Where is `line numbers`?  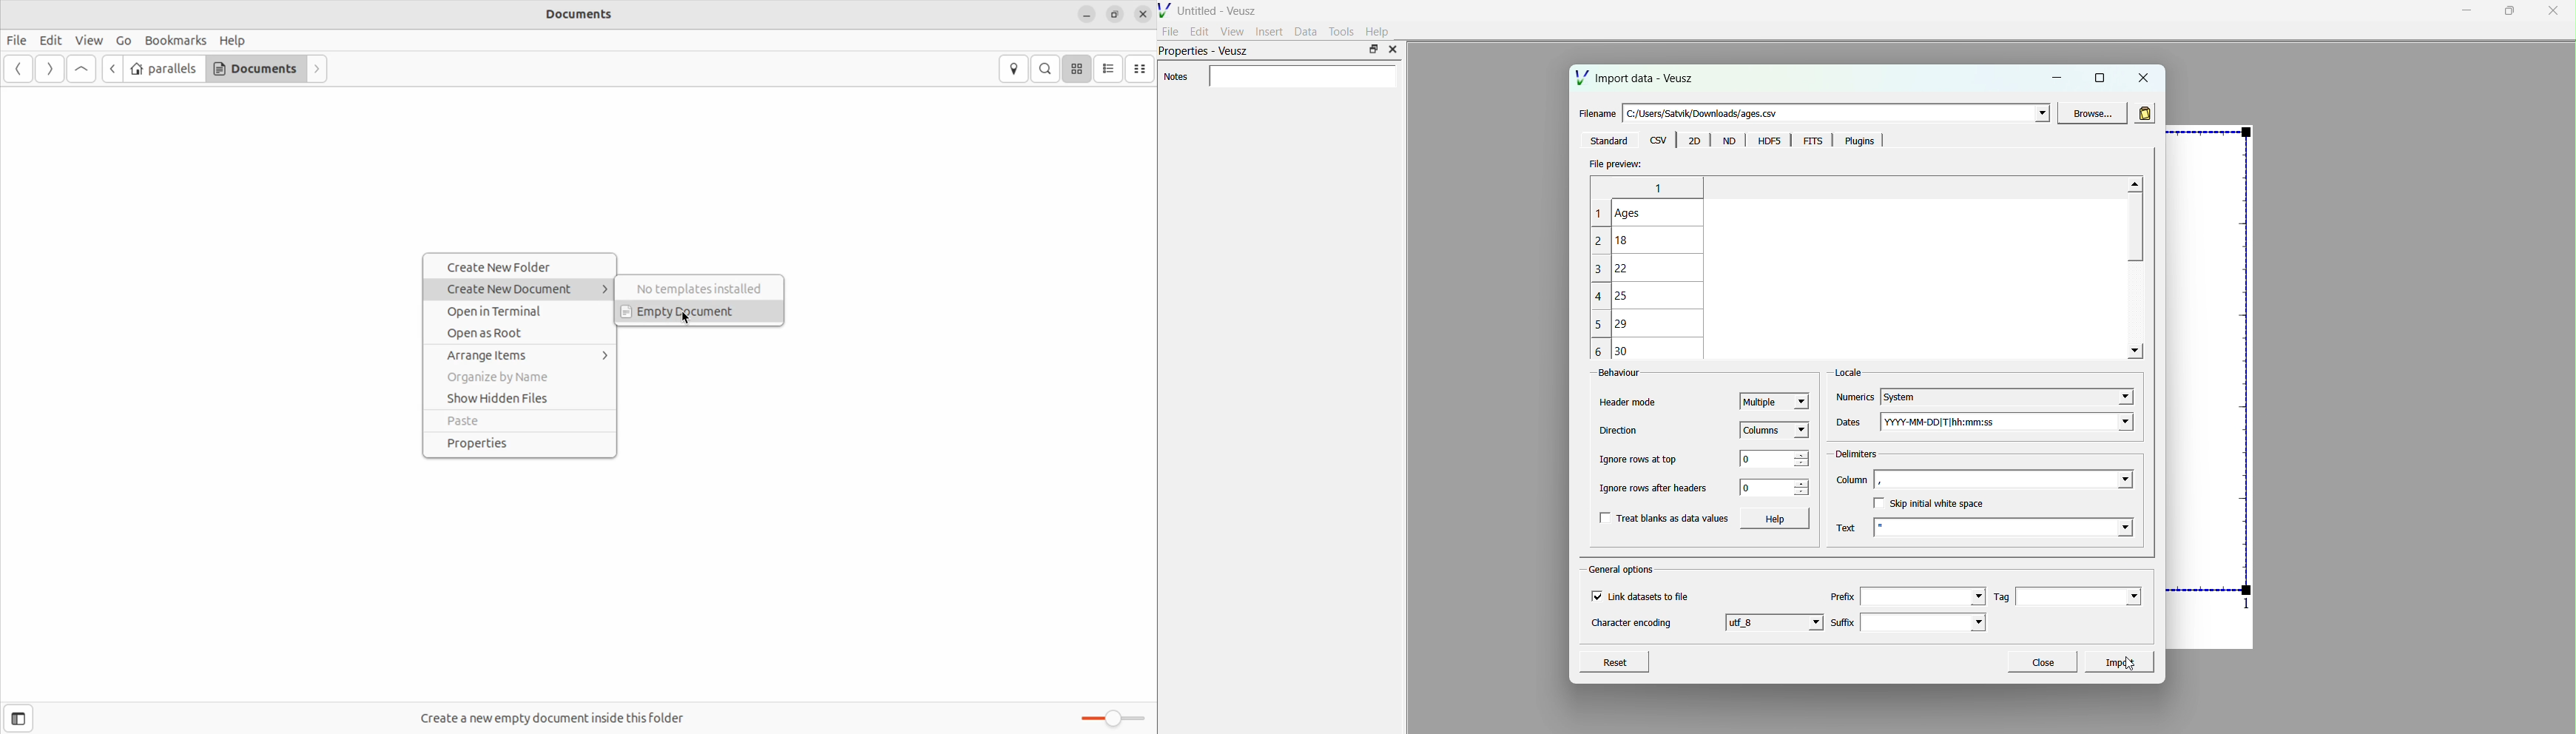
line numbers is located at coordinates (1599, 281).